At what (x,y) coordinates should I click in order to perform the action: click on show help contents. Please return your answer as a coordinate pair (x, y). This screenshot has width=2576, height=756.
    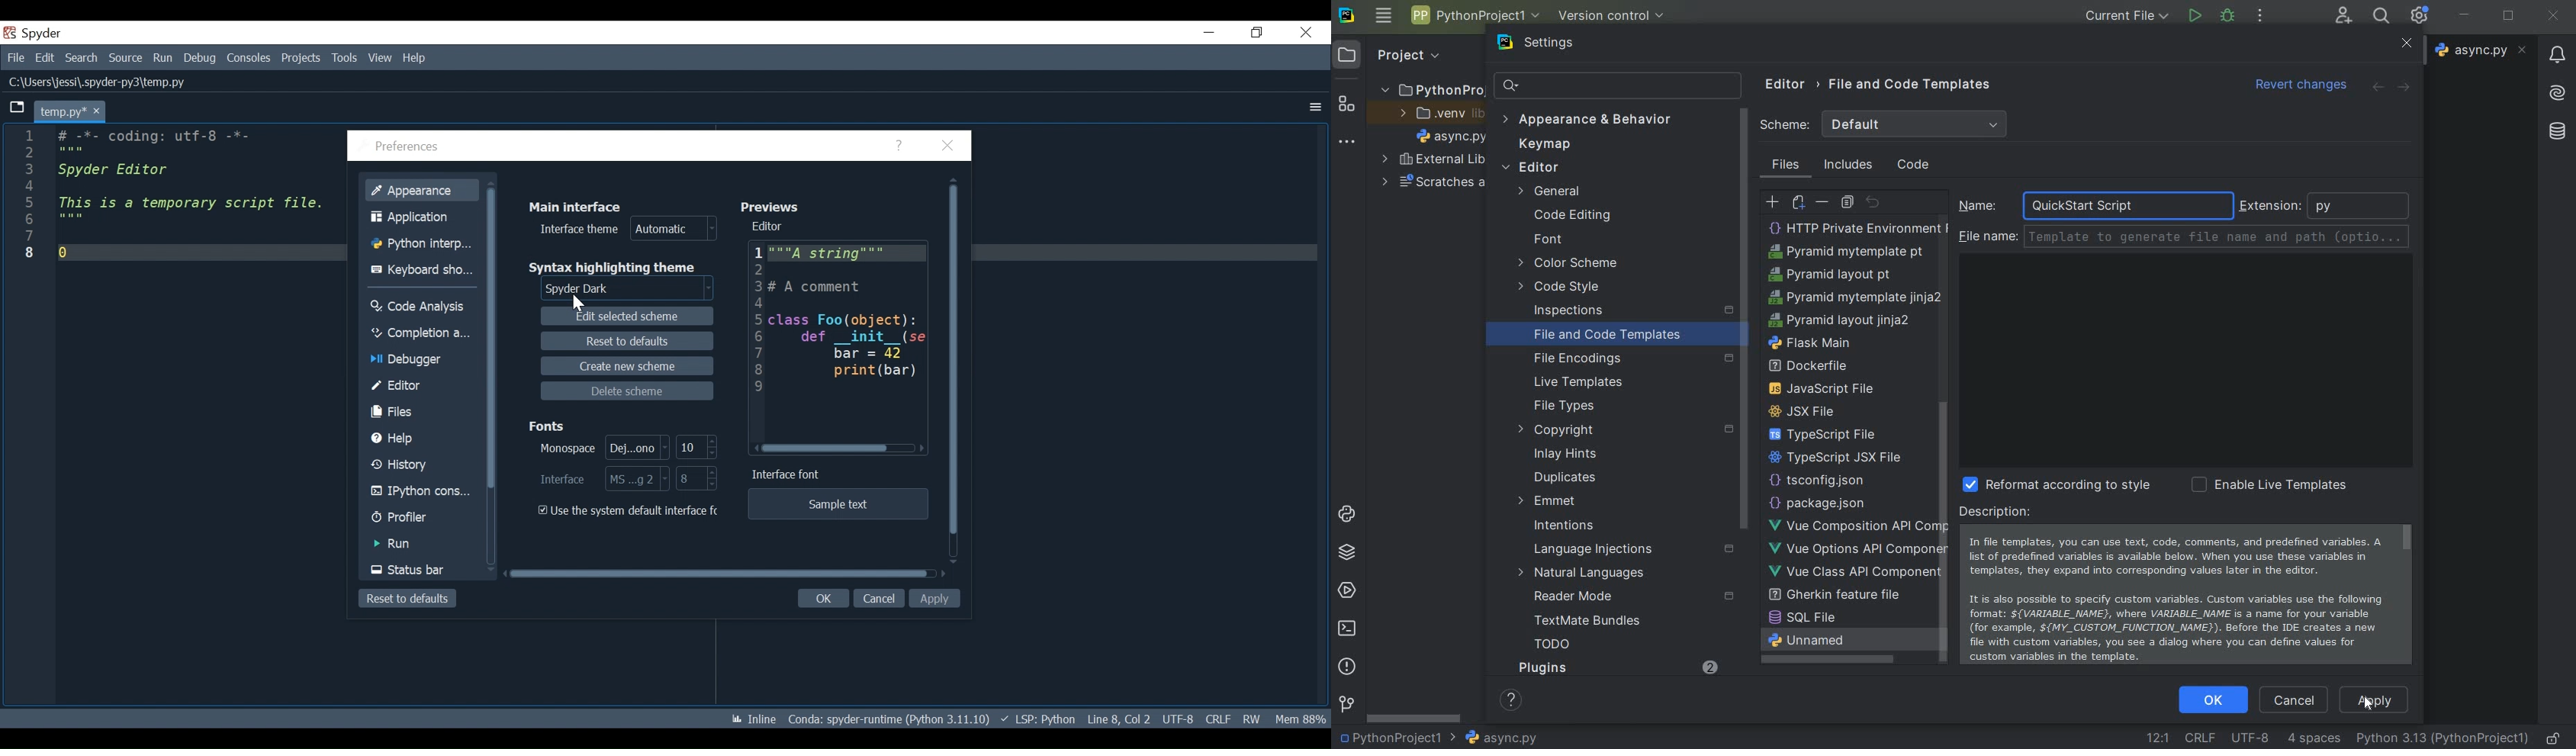
    Looking at the image, I should click on (1514, 702).